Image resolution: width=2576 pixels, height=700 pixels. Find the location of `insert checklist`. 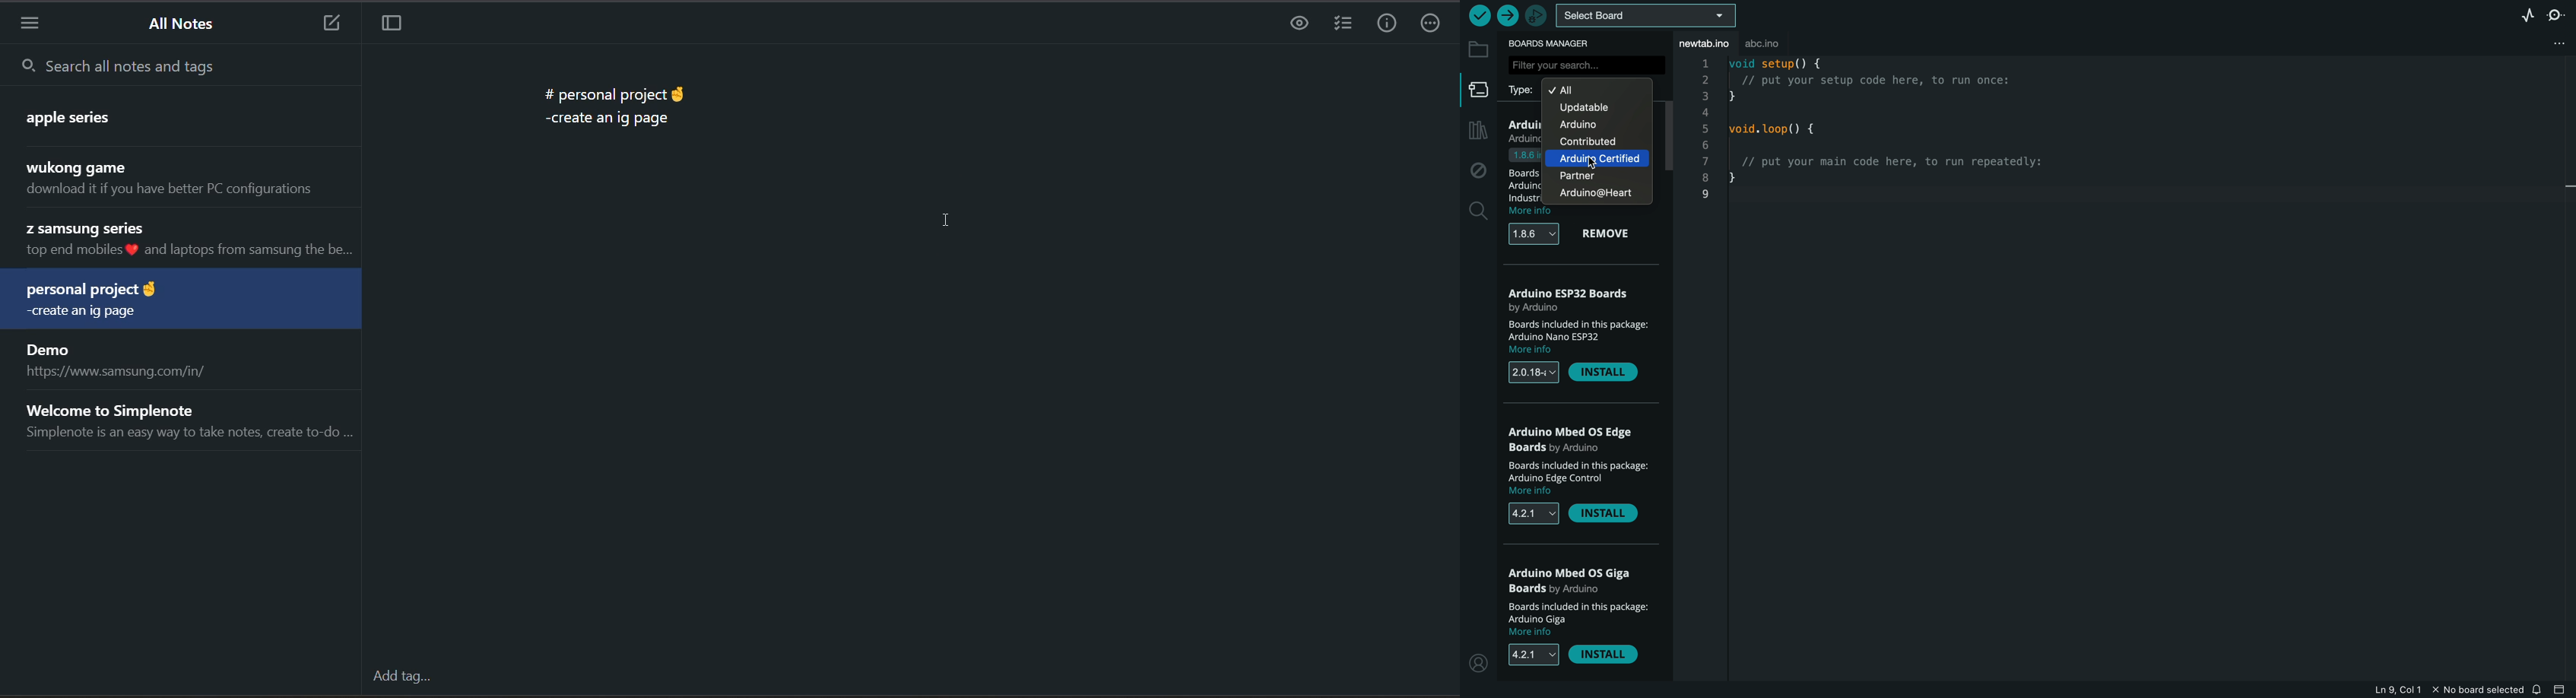

insert checklist is located at coordinates (1344, 24).